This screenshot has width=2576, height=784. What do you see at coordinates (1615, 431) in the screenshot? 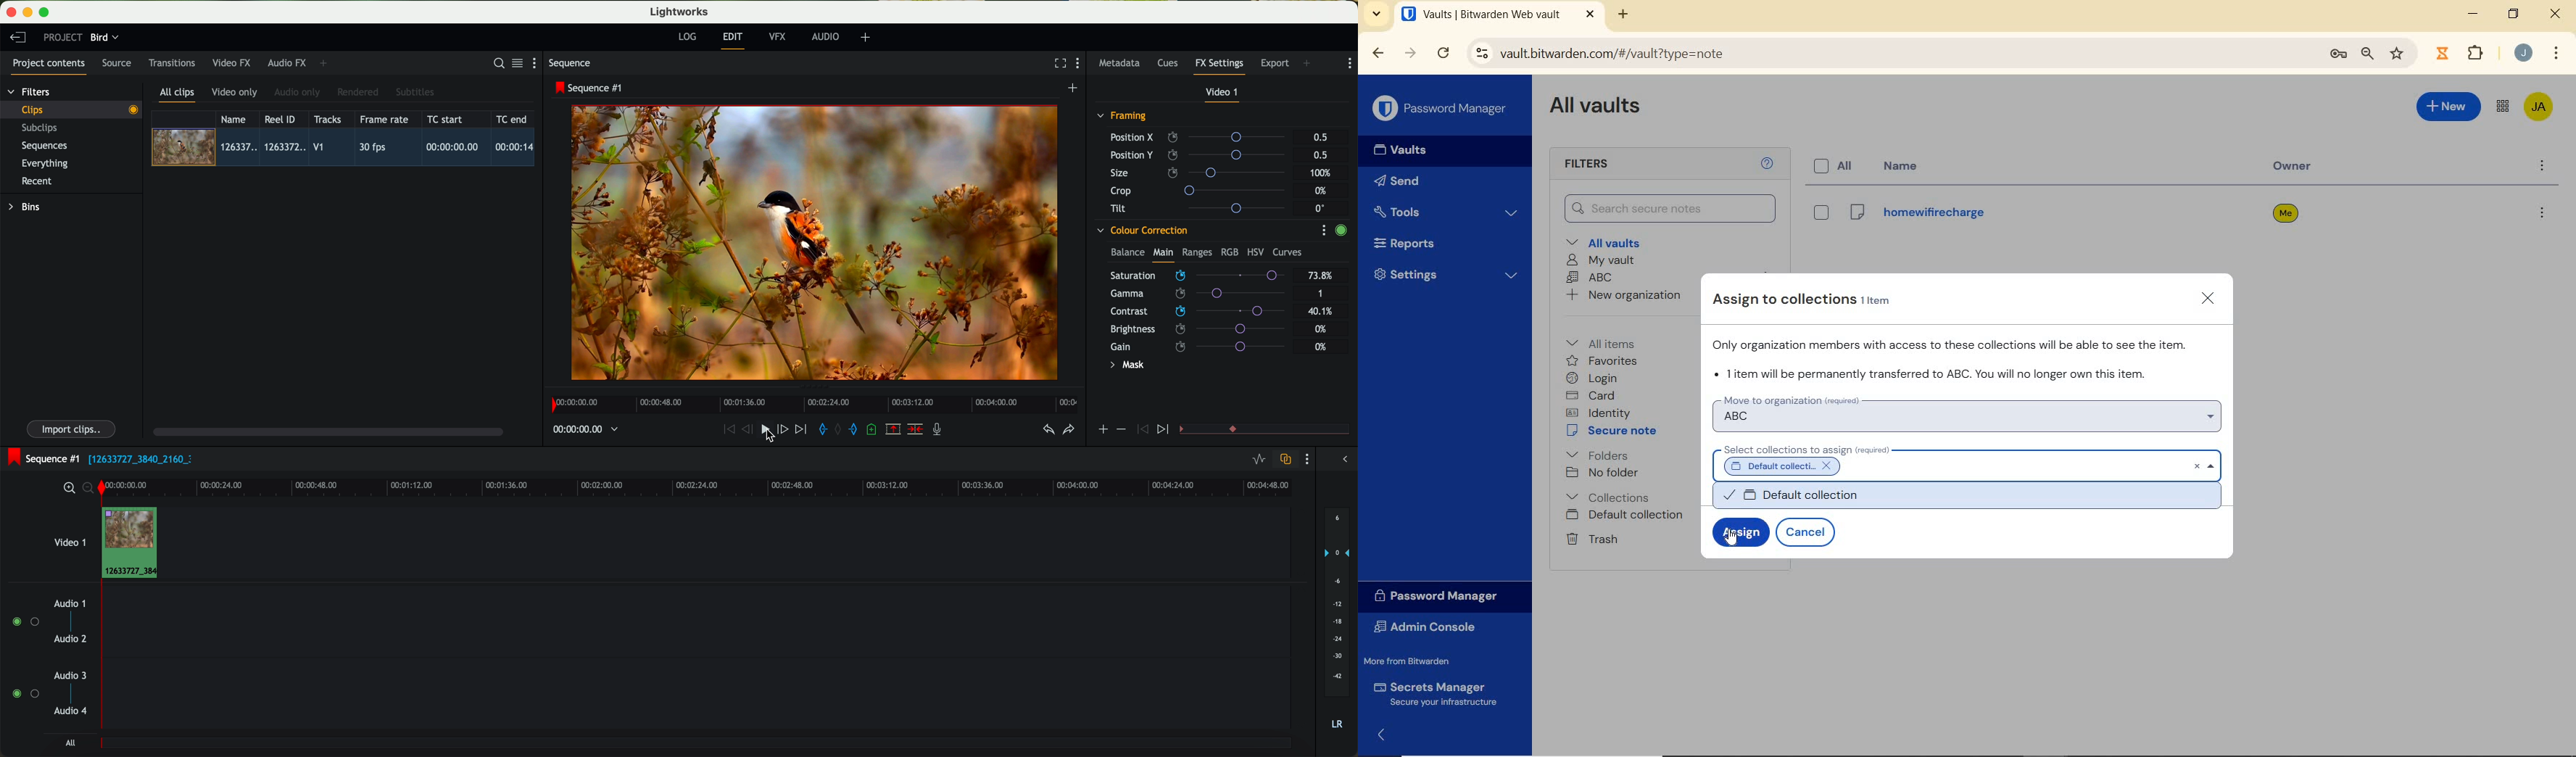
I see `secure note` at bounding box center [1615, 431].